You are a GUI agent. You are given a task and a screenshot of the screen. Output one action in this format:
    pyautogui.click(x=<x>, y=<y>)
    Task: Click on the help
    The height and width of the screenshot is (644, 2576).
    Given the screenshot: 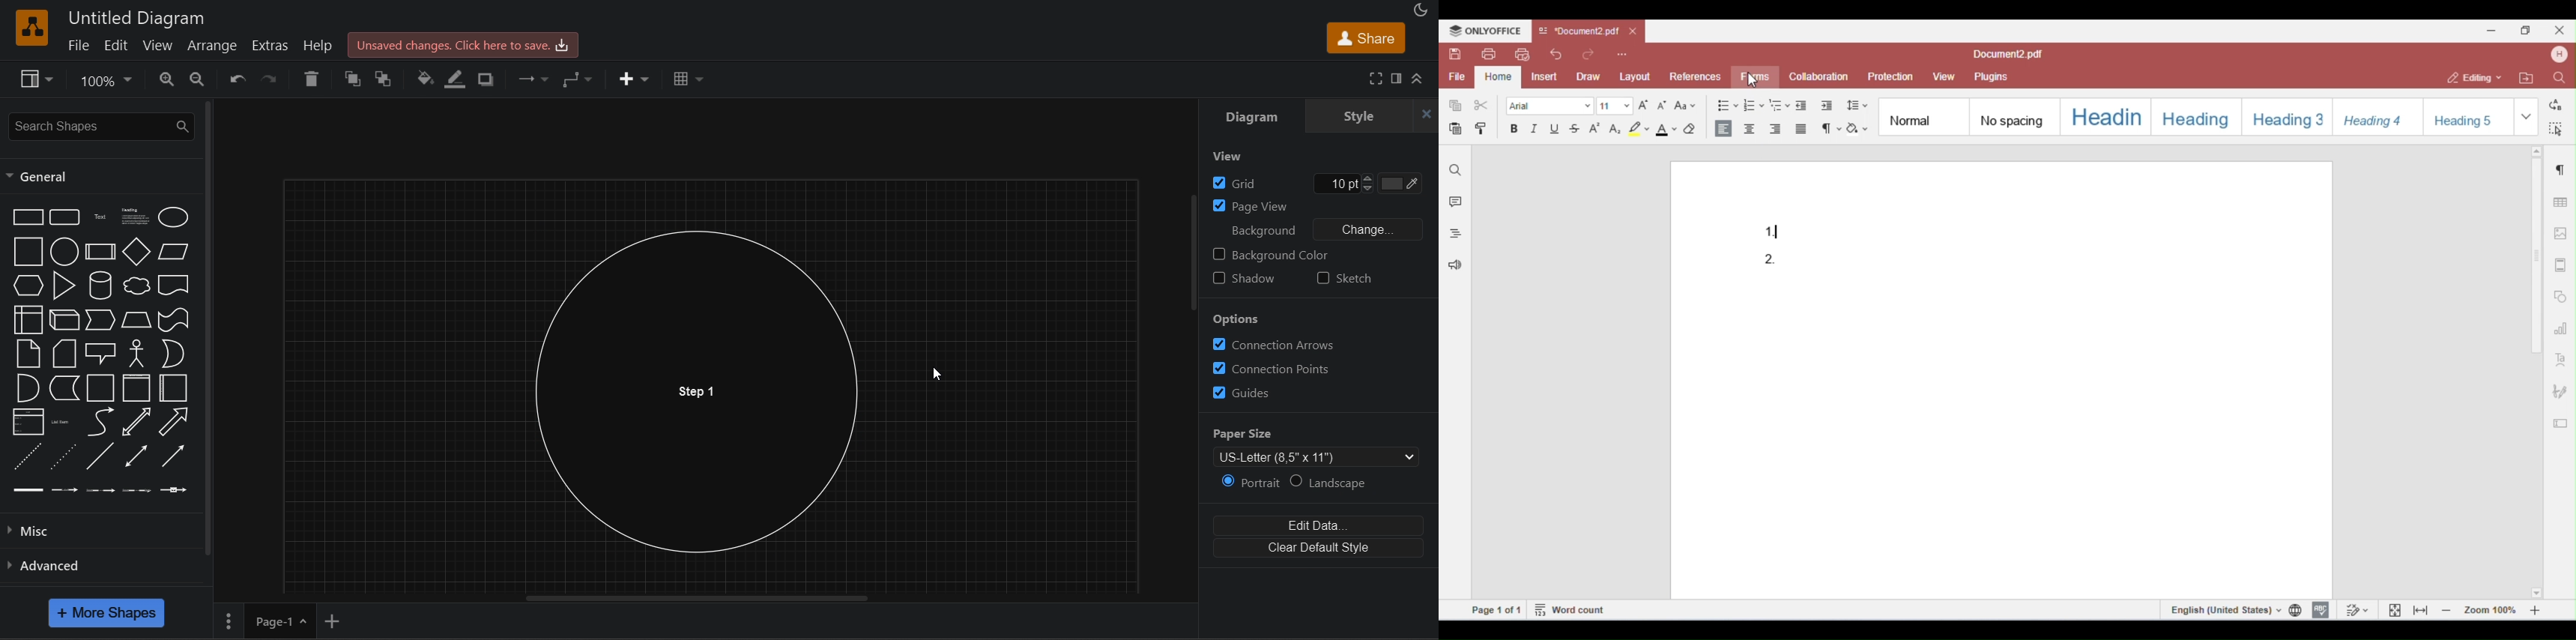 What is the action you would take?
    pyautogui.click(x=319, y=46)
    